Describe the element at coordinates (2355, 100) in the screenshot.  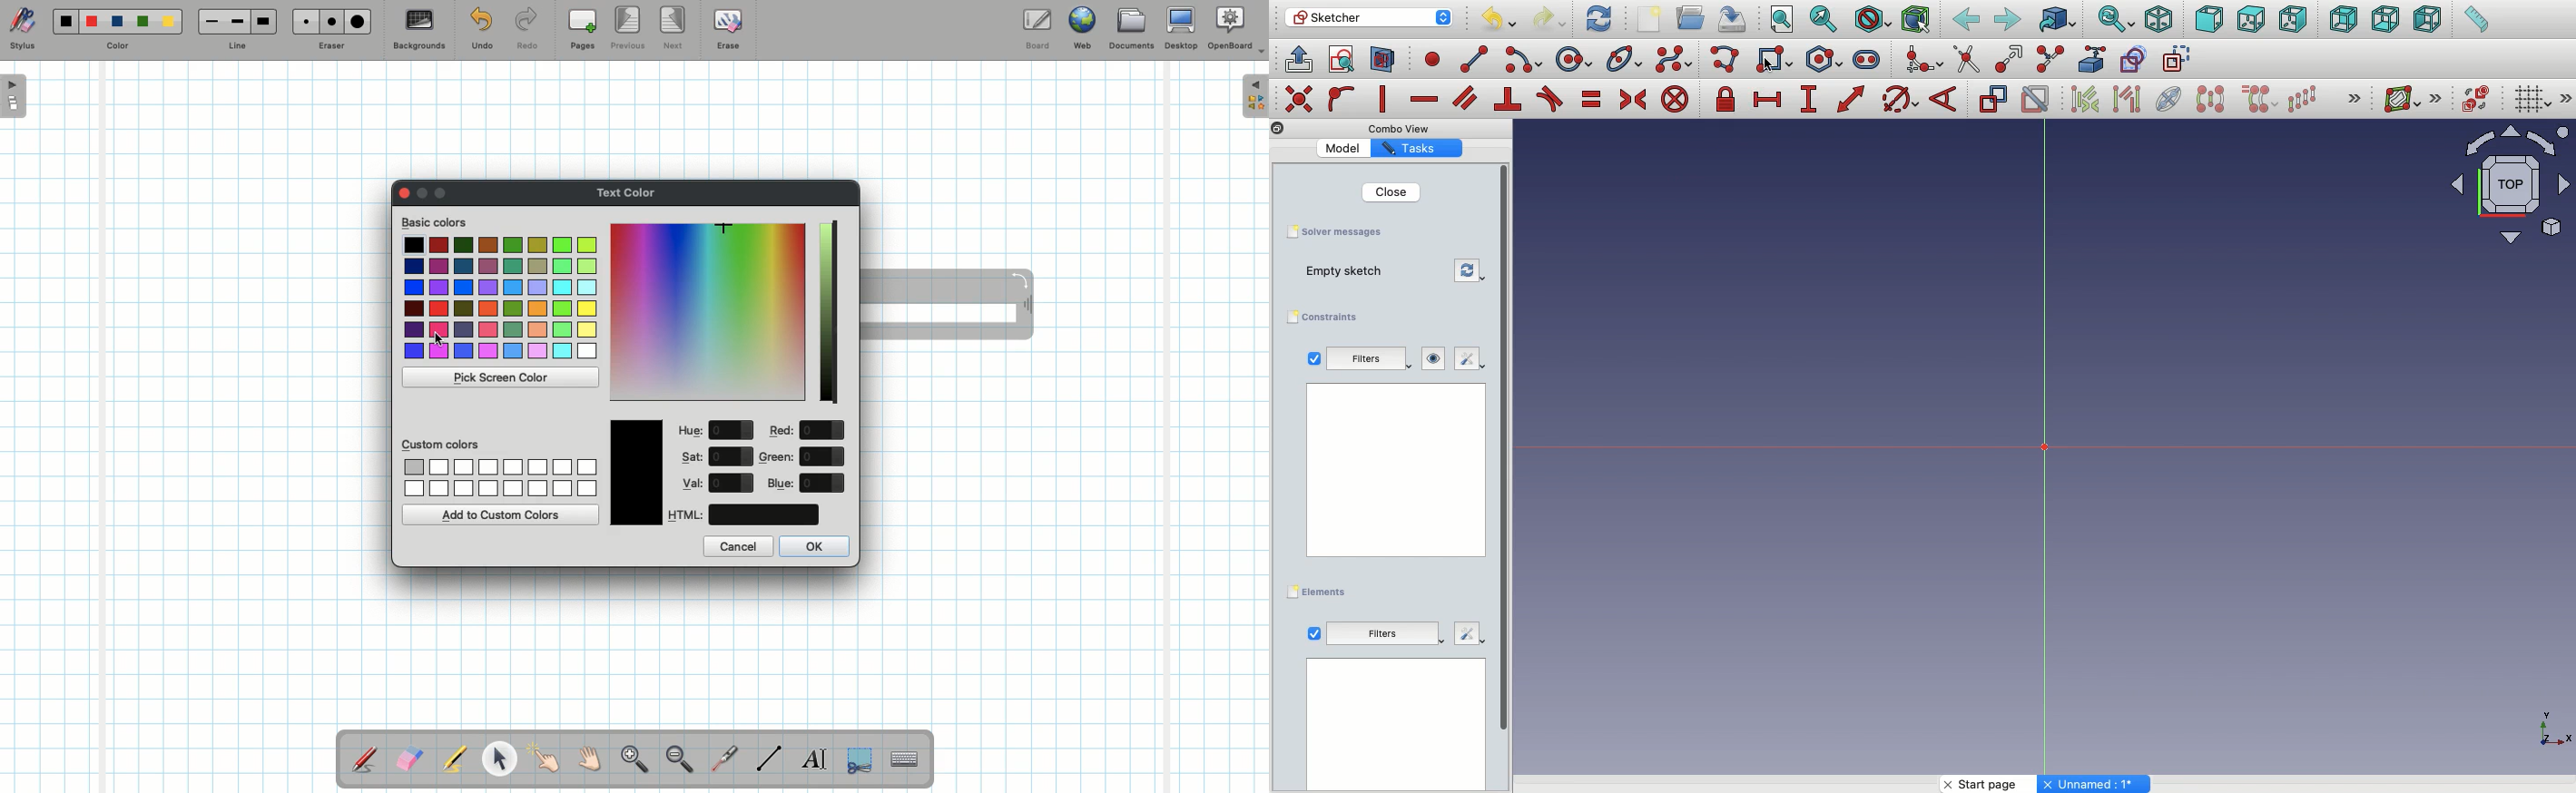
I see `Expand` at that location.